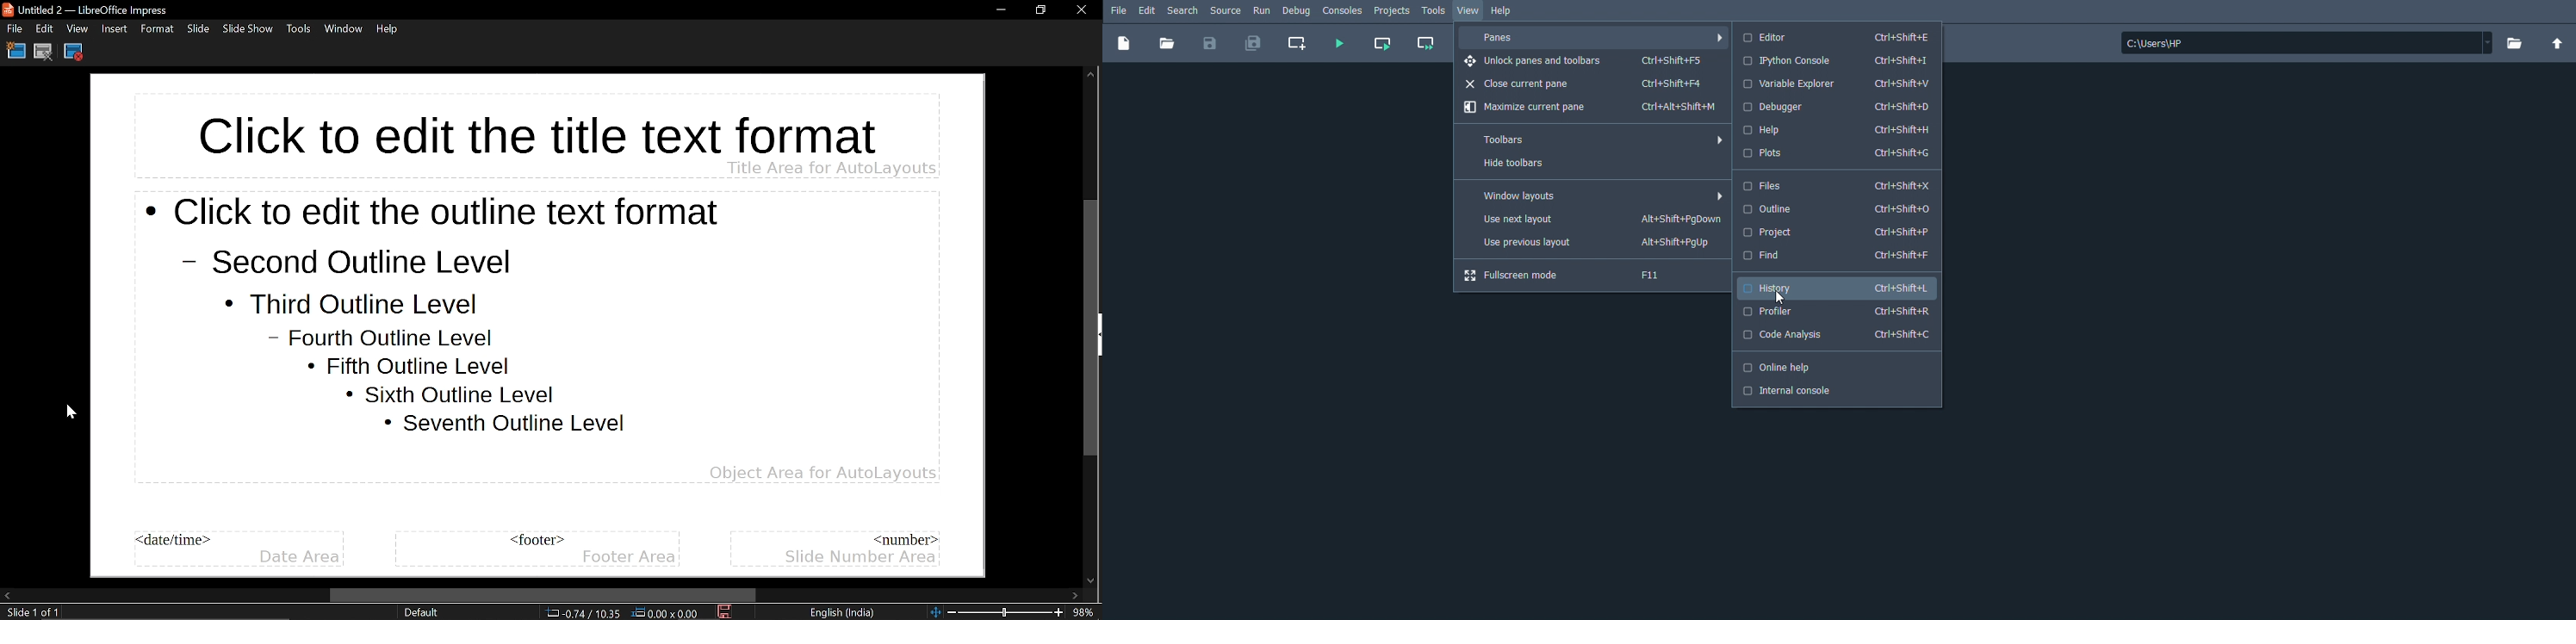 The height and width of the screenshot is (644, 2576). Describe the element at coordinates (1343, 11) in the screenshot. I see `Consoles` at that location.